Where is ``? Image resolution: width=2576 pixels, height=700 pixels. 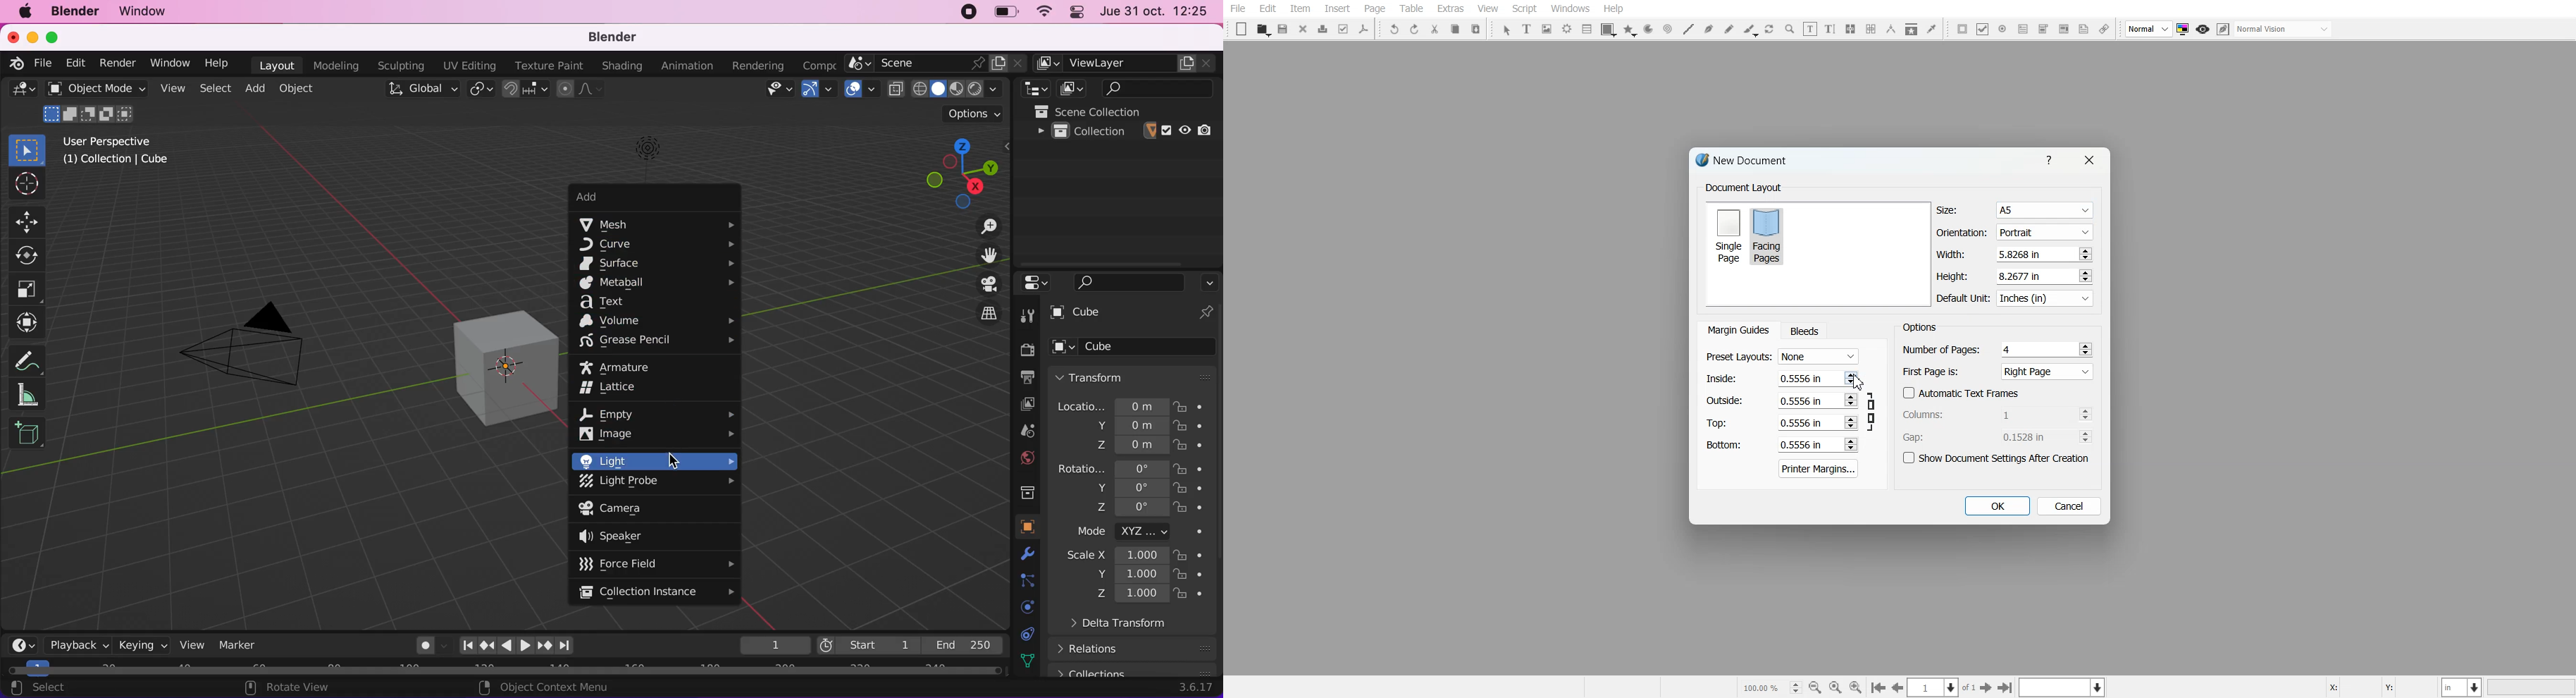  is located at coordinates (1030, 314).